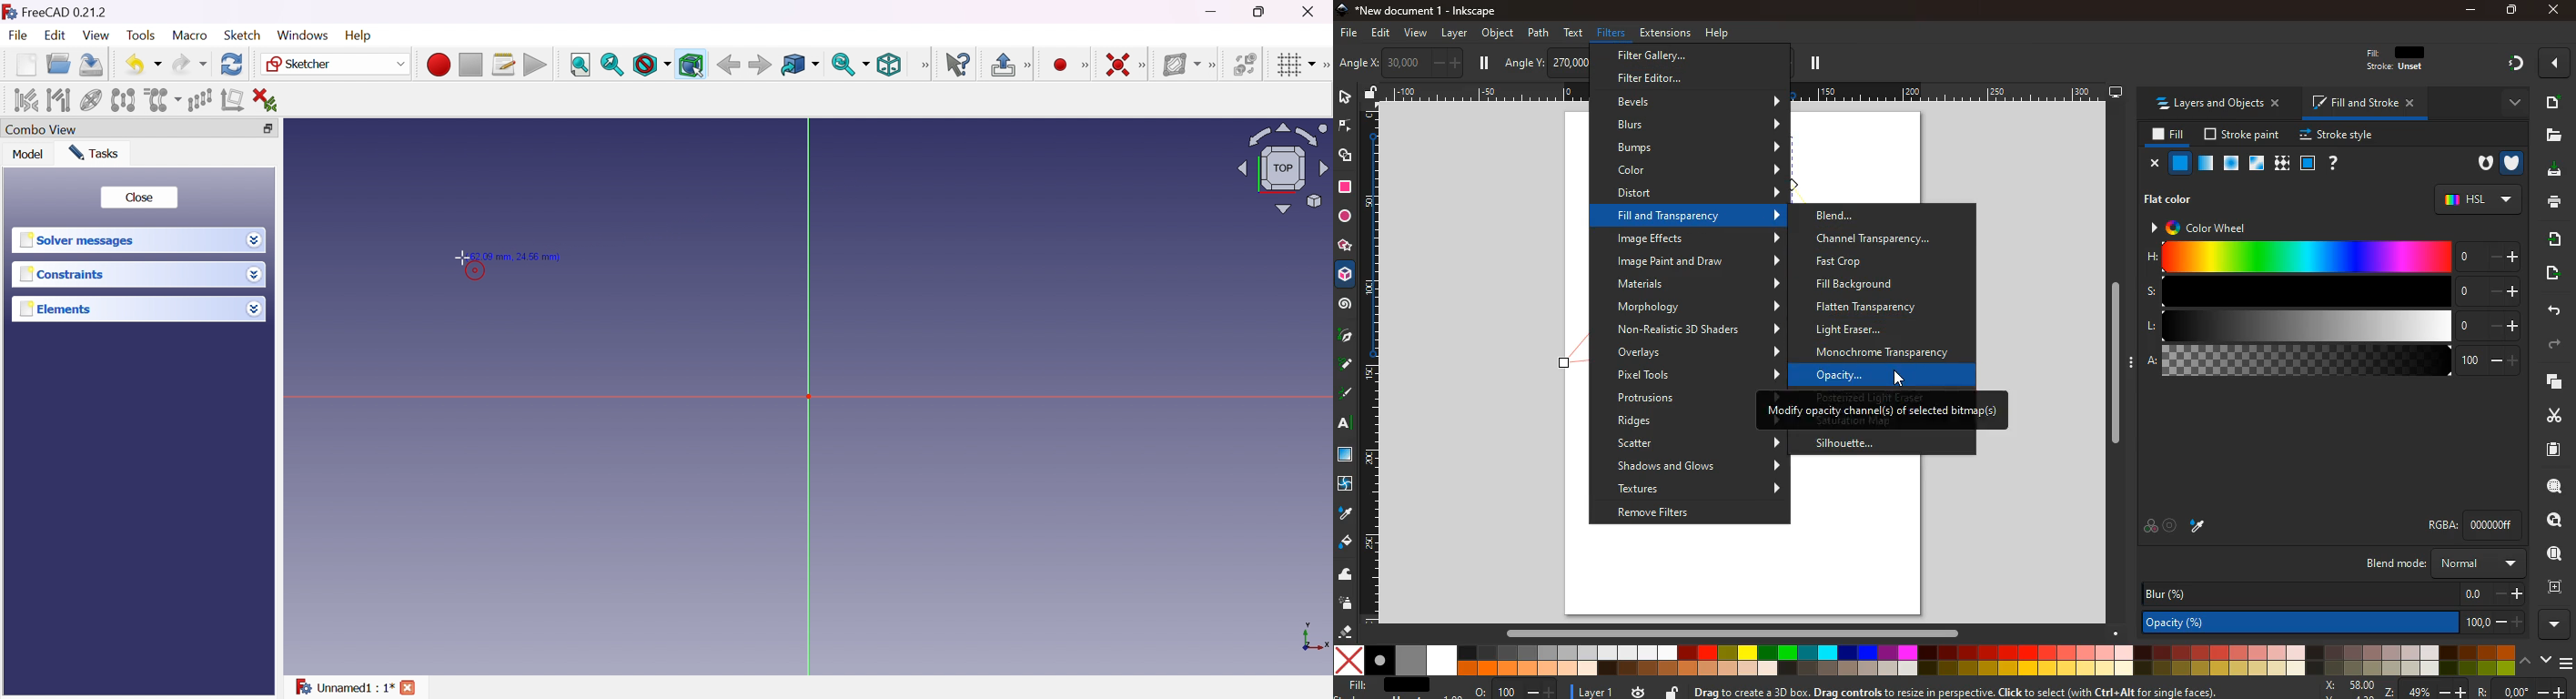  What do you see at coordinates (1061, 65) in the screenshot?
I see `Create point` at bounding box center [1061, 65].